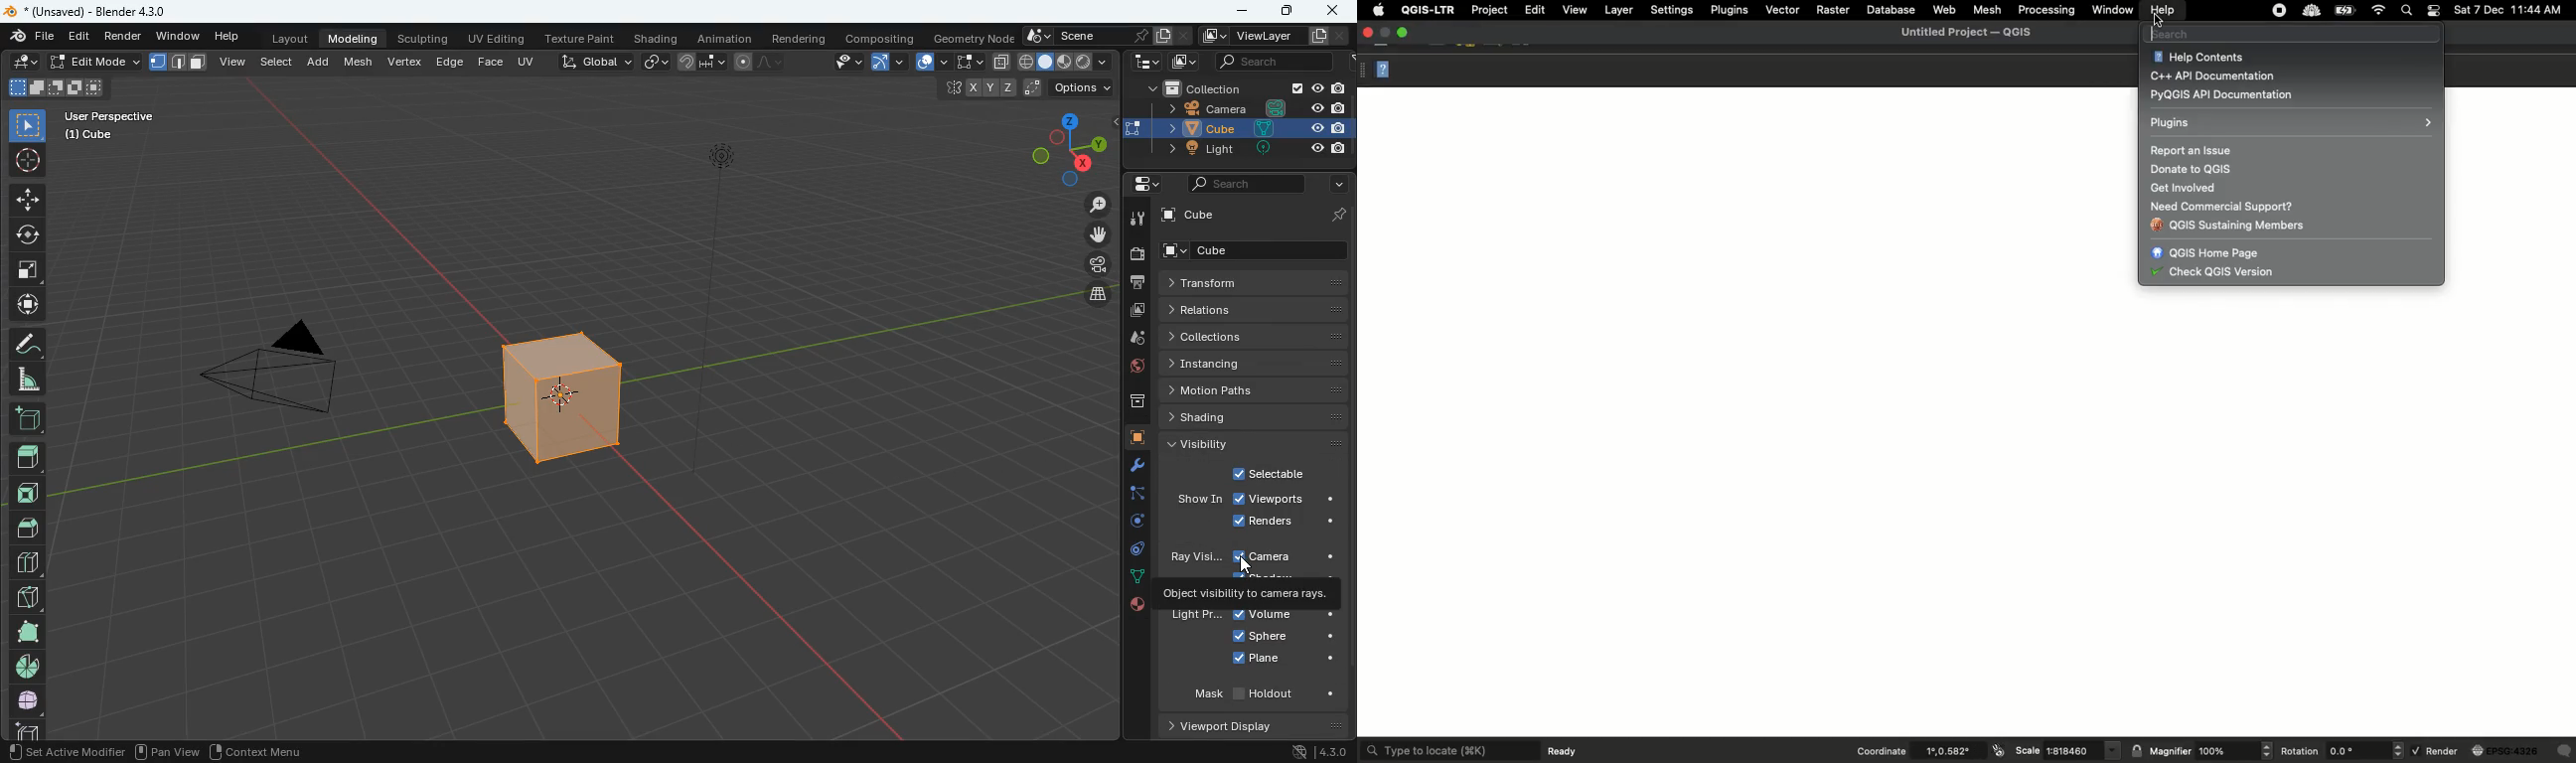  What do you see at coordinates (2202, 752) in the screenshot?
I see `Magnifier` at bounding box center [2202, 752].